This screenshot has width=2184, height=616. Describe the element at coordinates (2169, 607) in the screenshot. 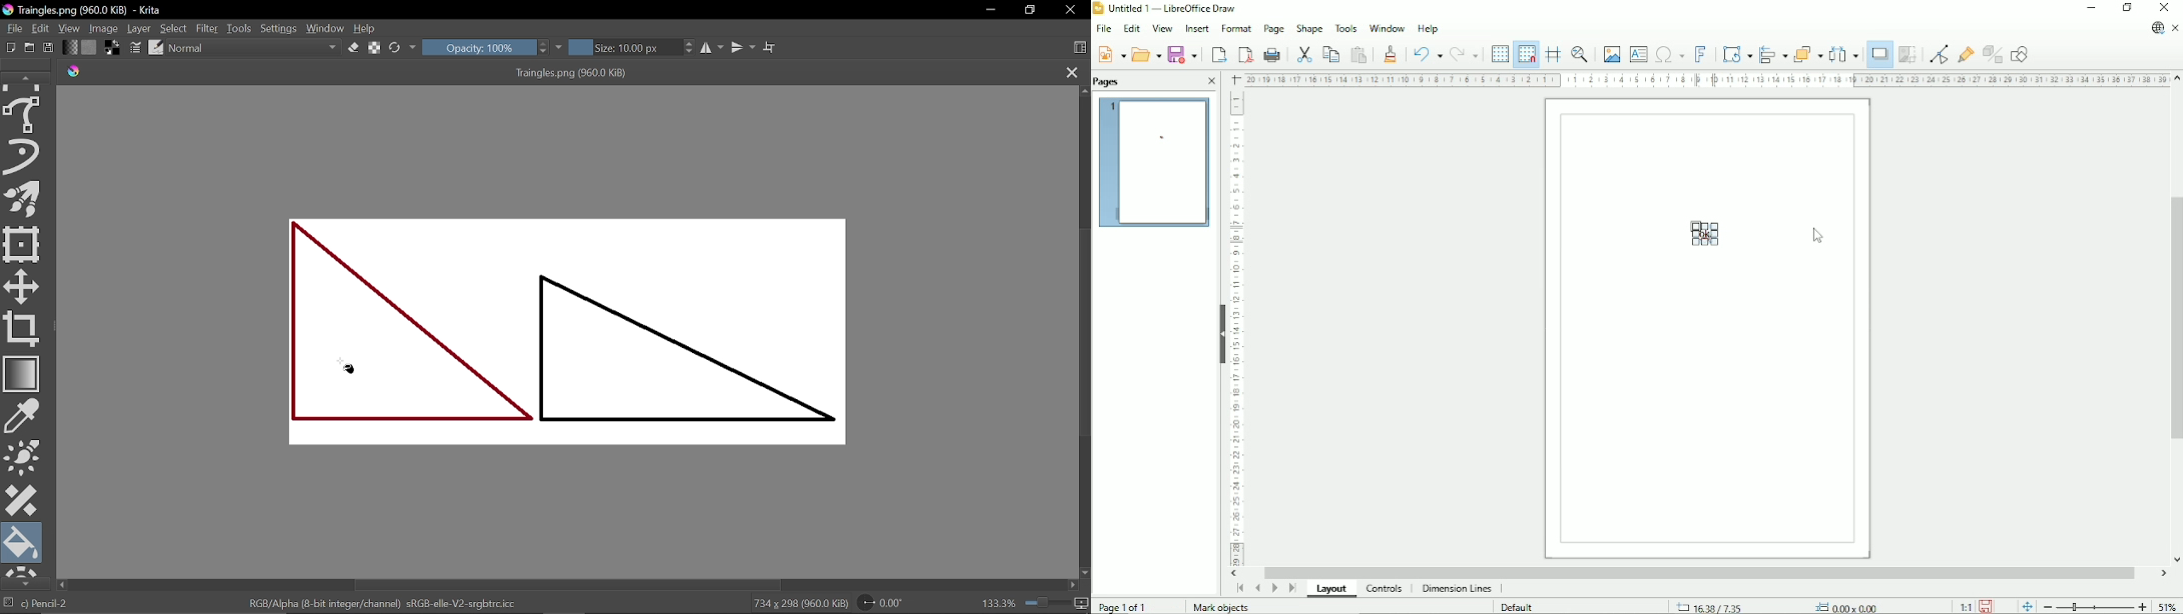

I see `Zoom factor` at that location.